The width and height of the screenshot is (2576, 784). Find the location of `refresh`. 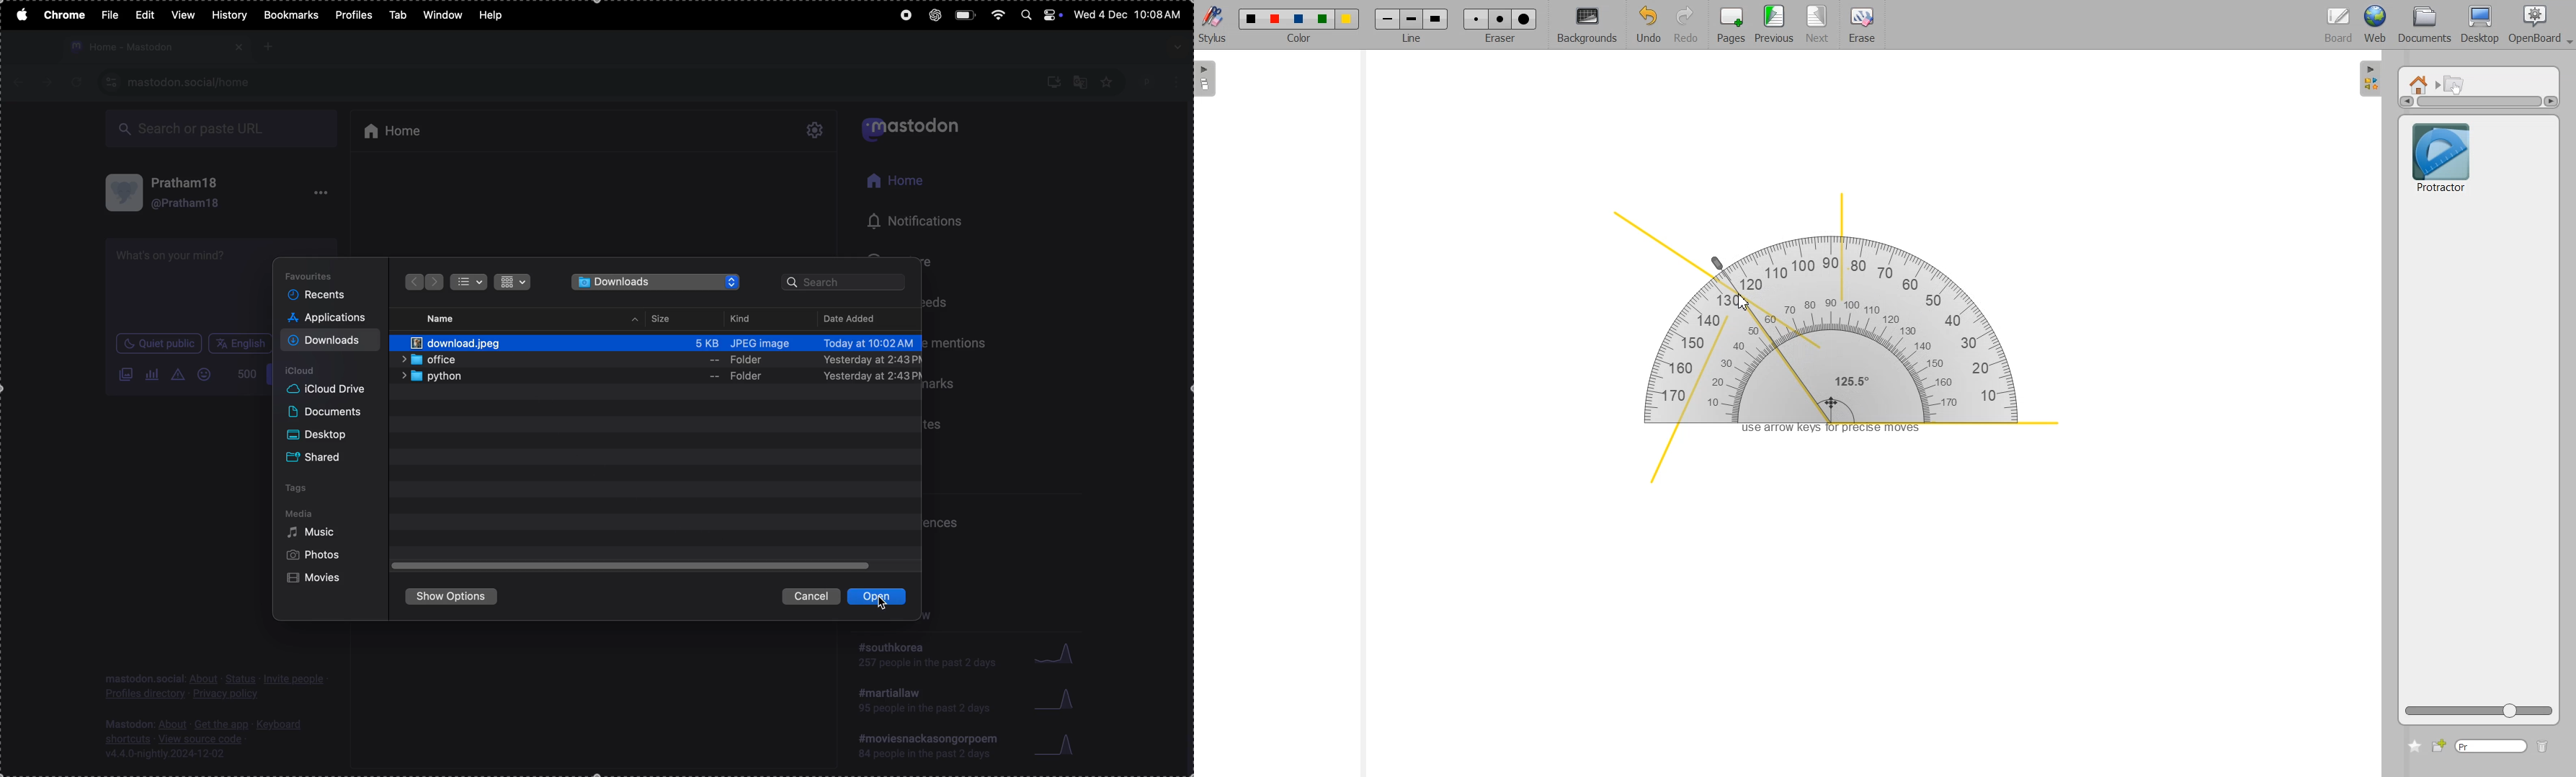

refresh is located at coordinates (74, 82).